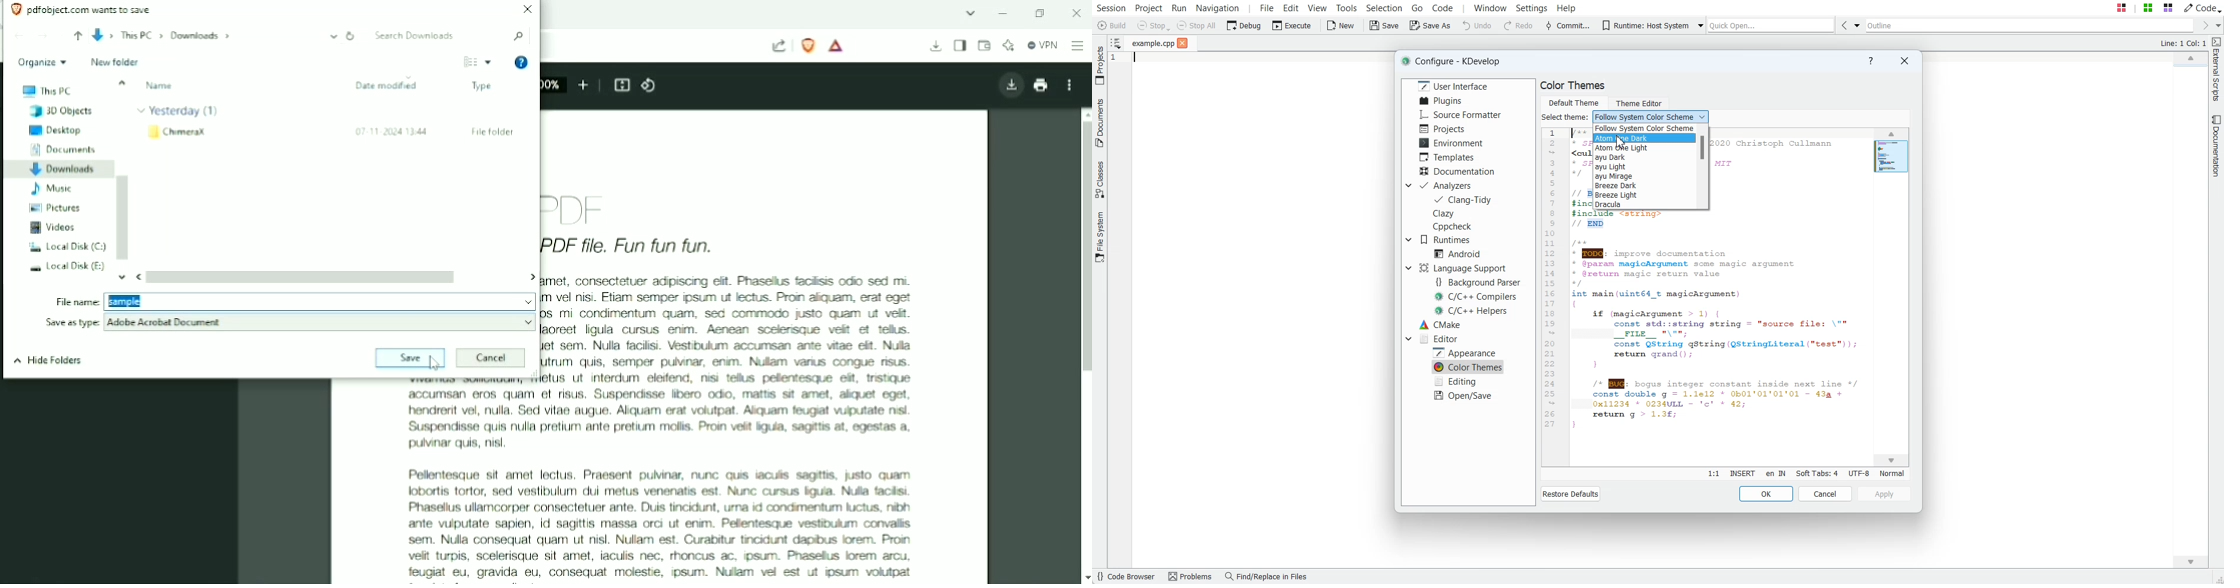  Describe the element at coordinates (14, 10) in the screenshot. I see `Brave logo` at that location.